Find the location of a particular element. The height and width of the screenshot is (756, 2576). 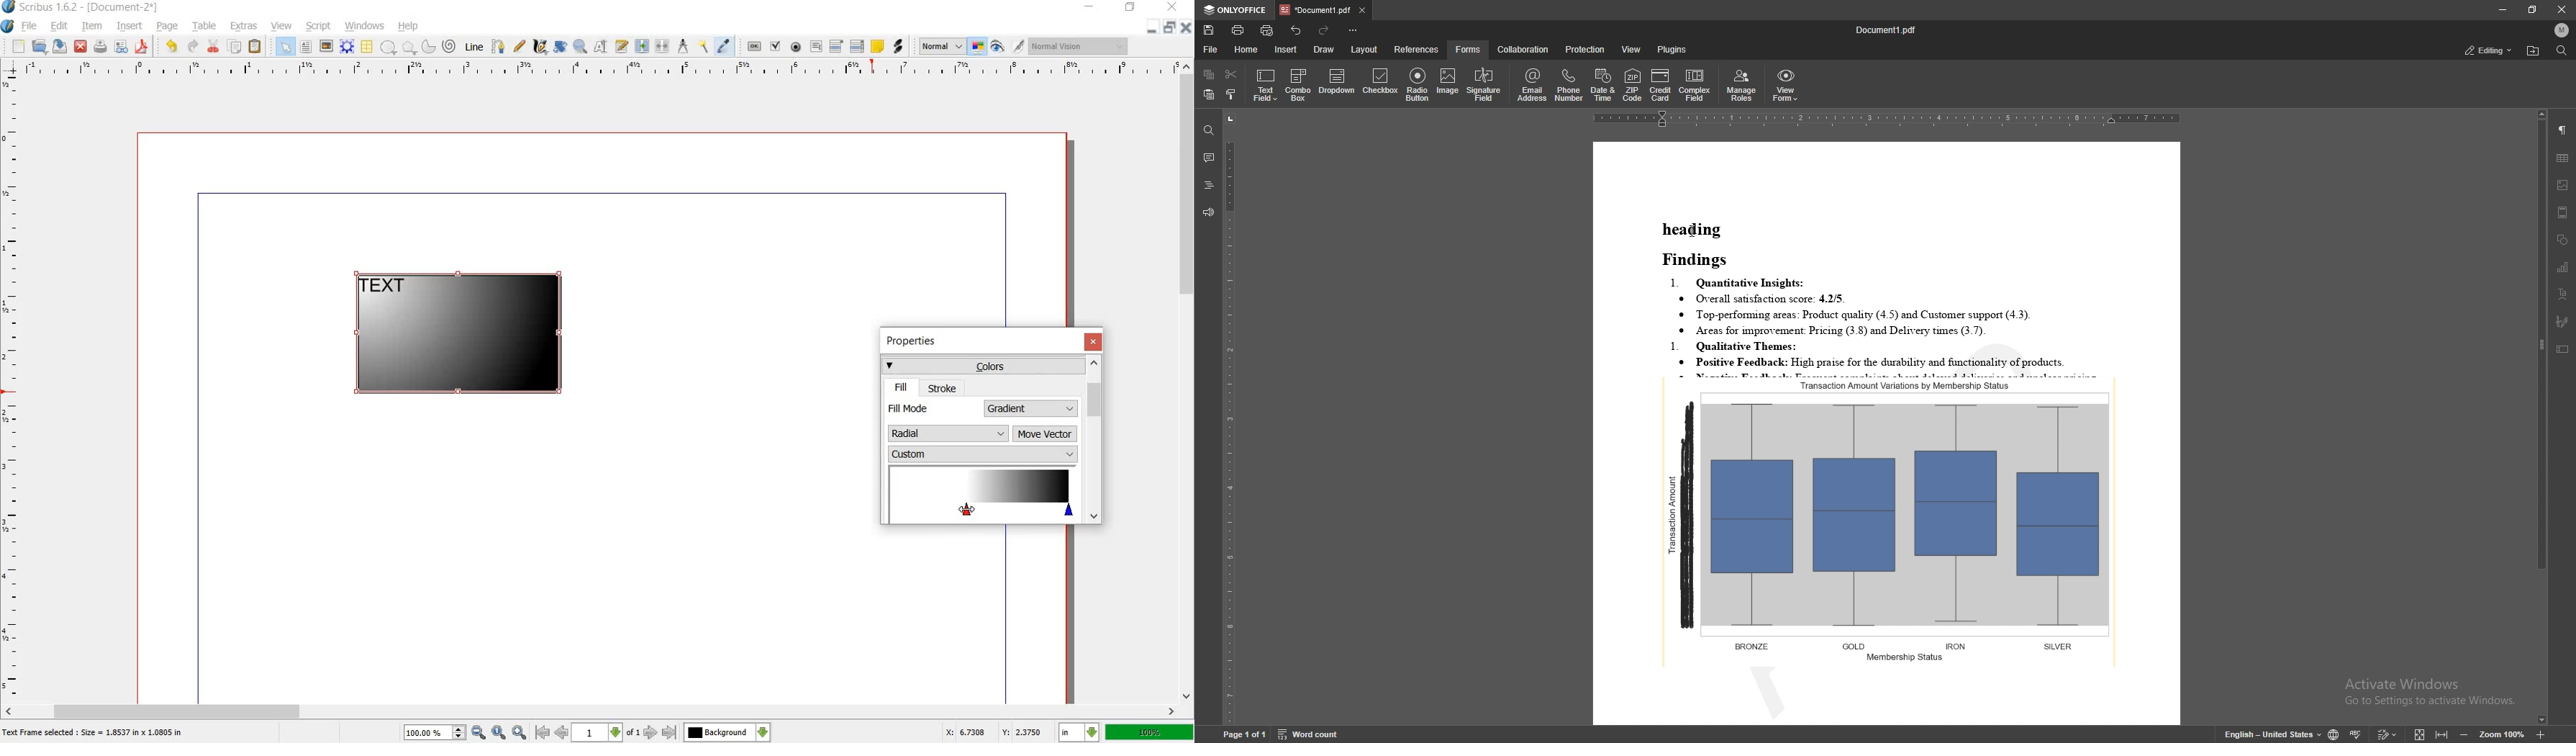

save is located at coordinates (1208, 31).